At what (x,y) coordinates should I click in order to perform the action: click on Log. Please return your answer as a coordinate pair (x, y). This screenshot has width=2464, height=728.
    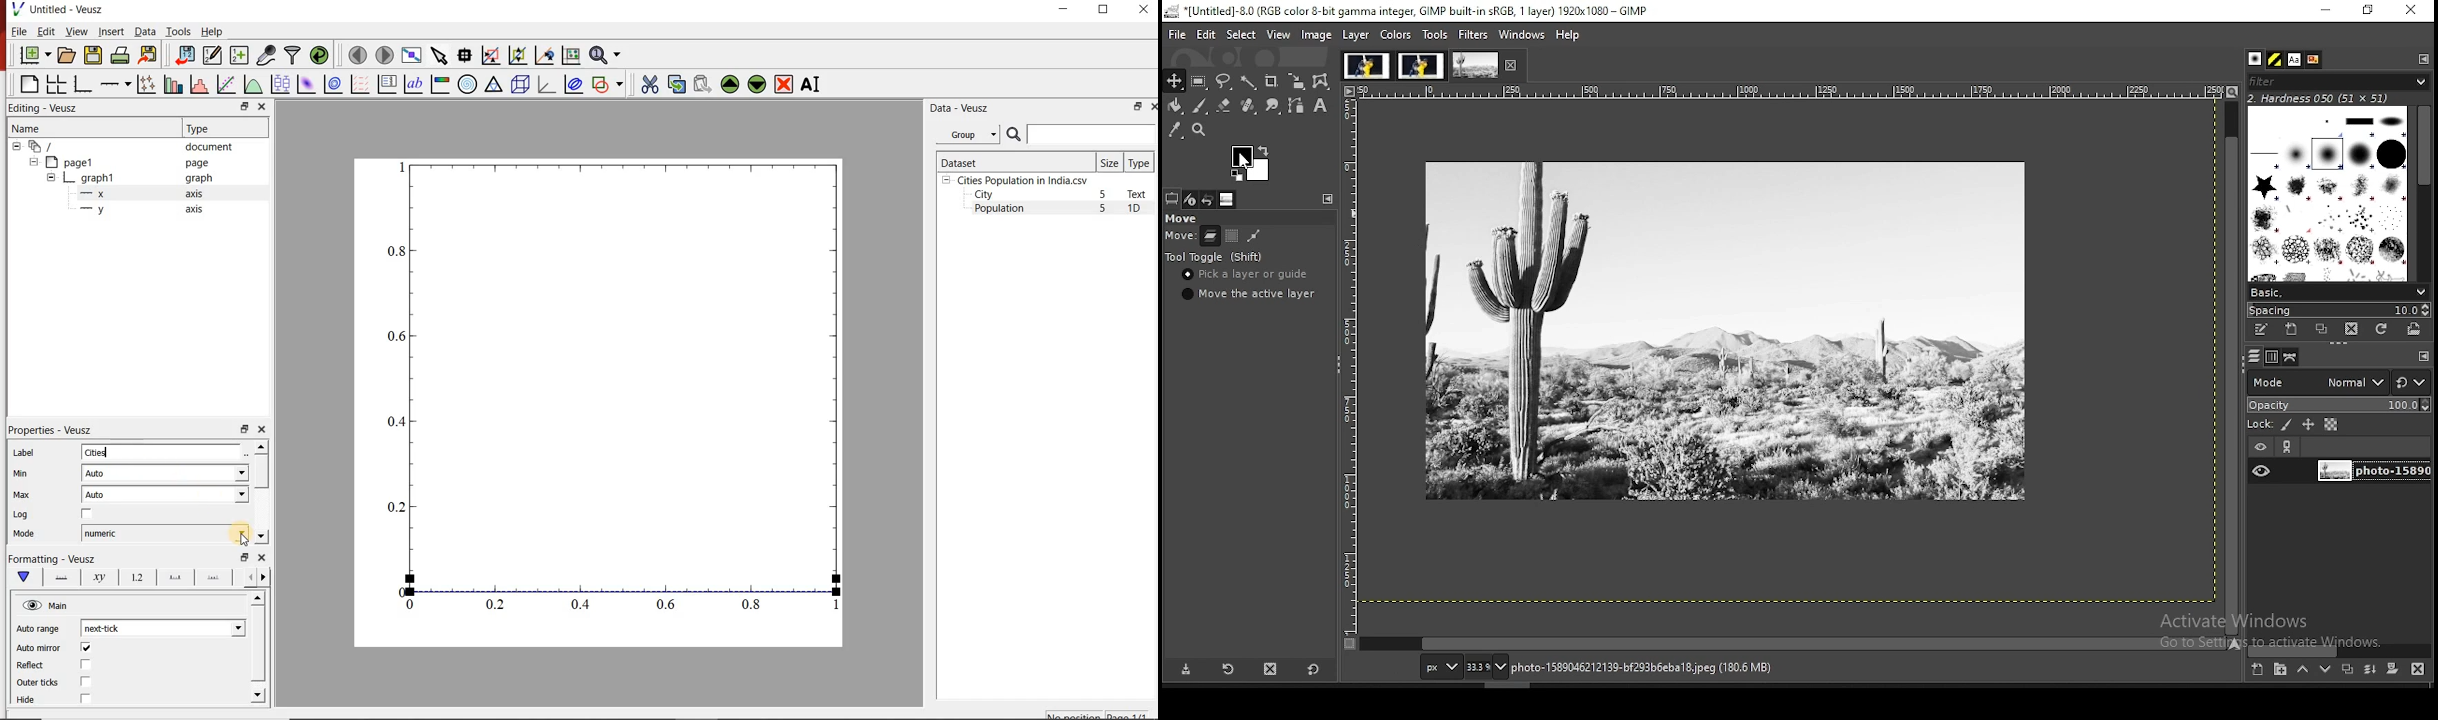
    Looking at the image, I should click on (22, 515).